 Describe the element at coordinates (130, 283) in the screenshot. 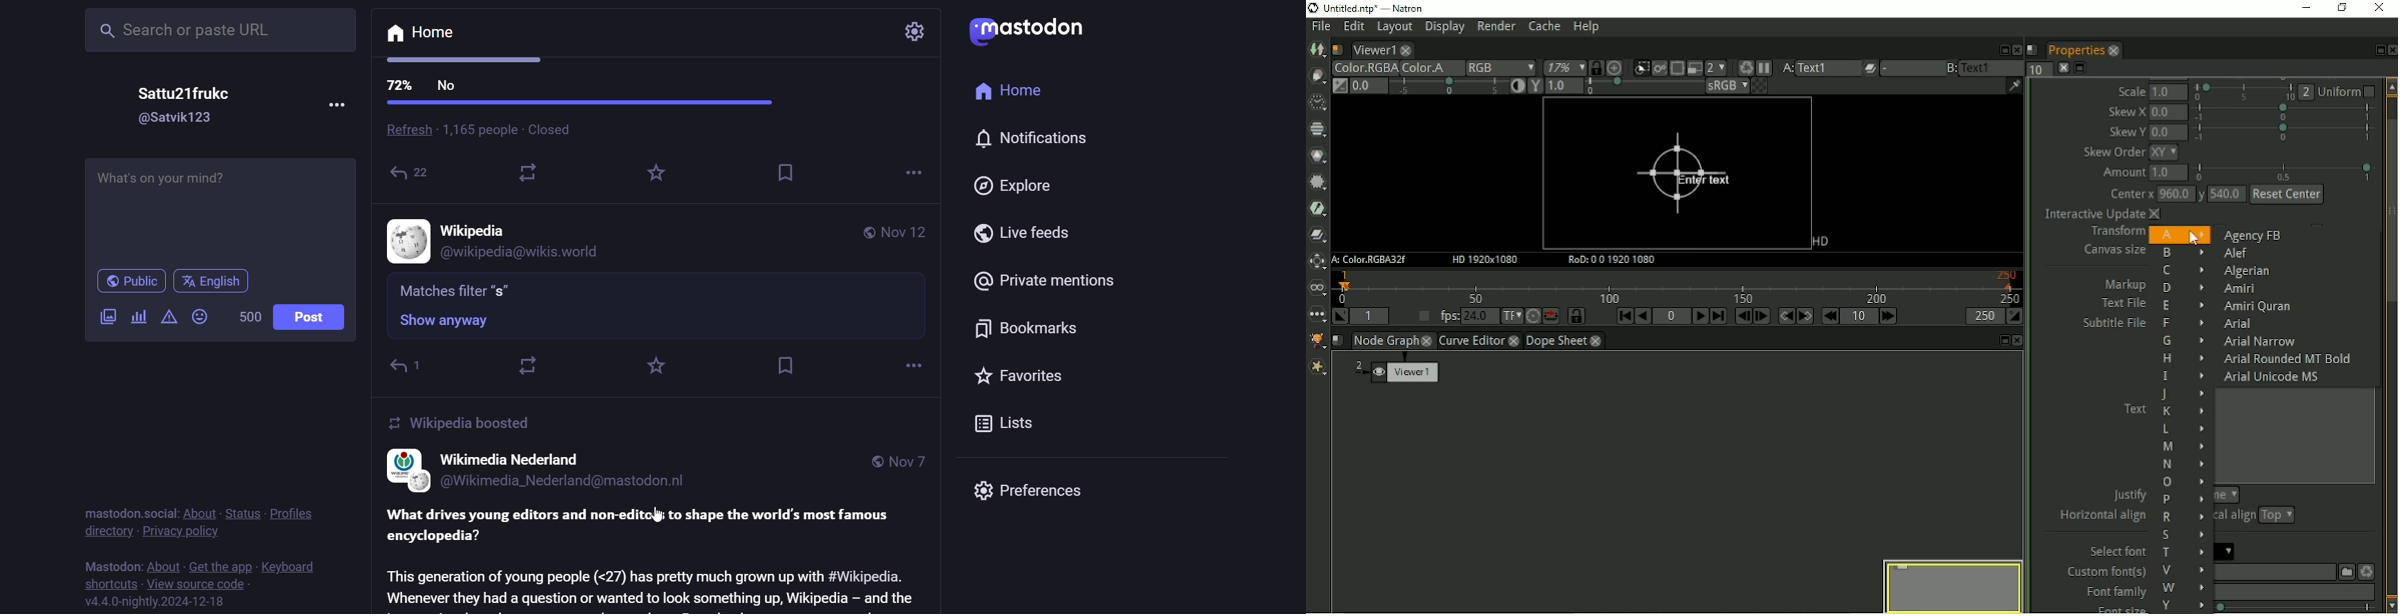

I see `public` at that location.